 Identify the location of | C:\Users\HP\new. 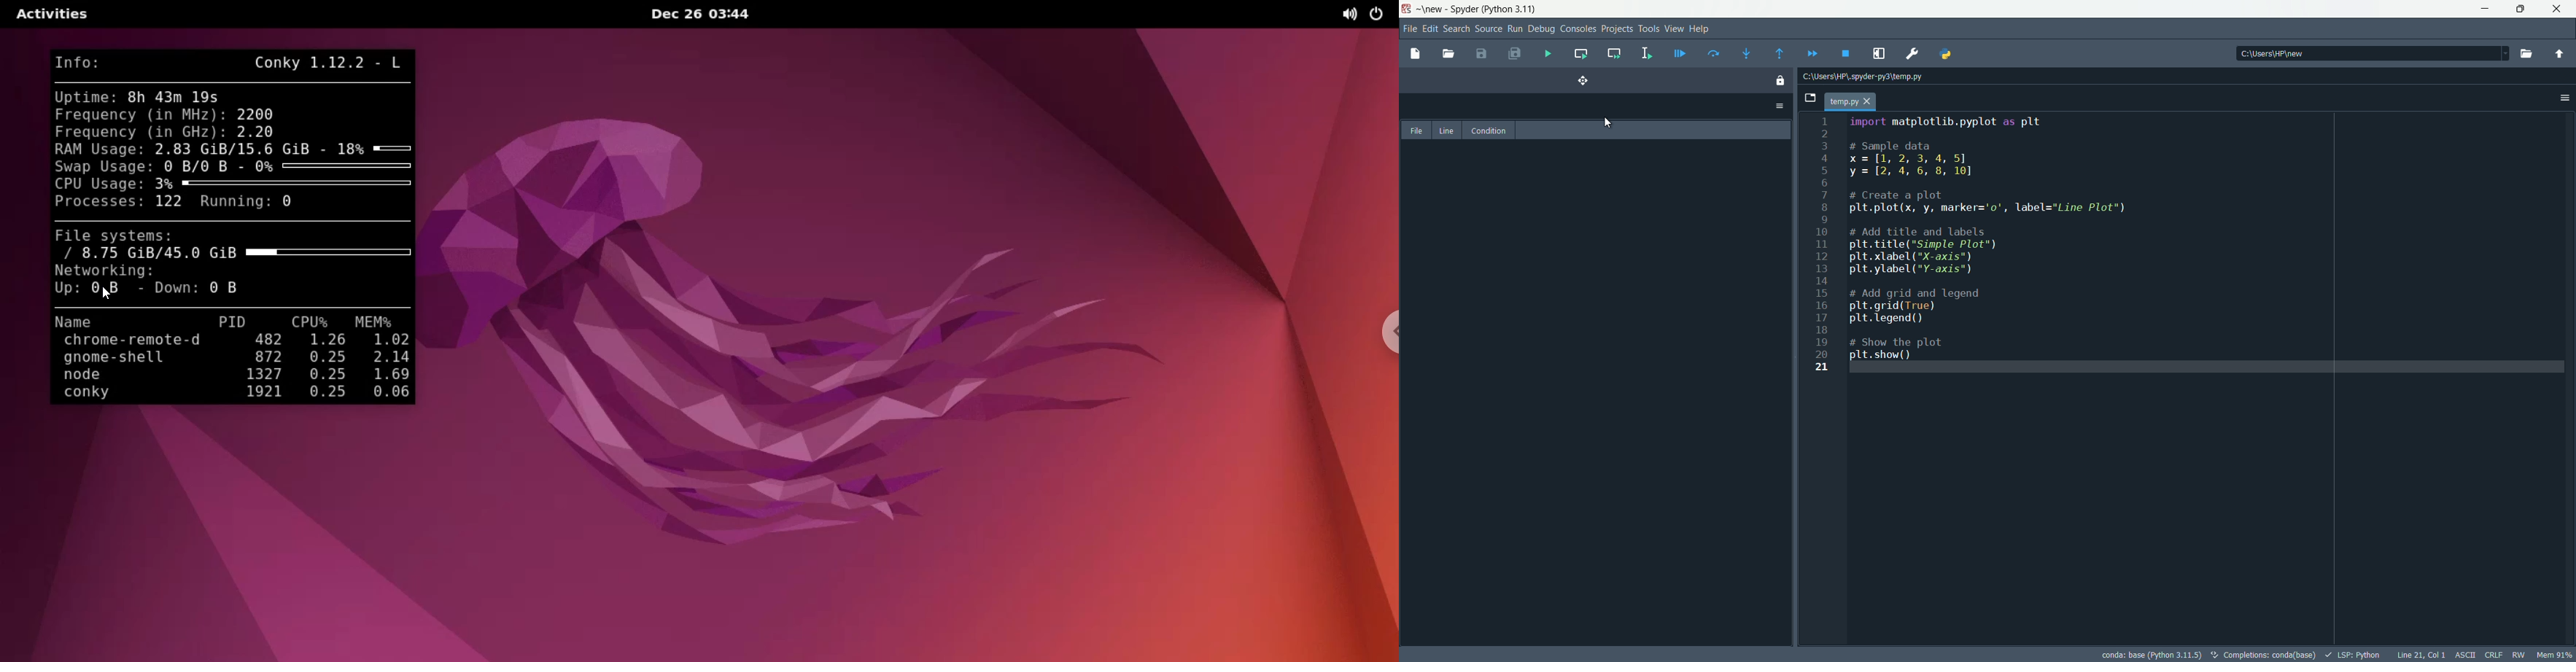
(2290, 53).